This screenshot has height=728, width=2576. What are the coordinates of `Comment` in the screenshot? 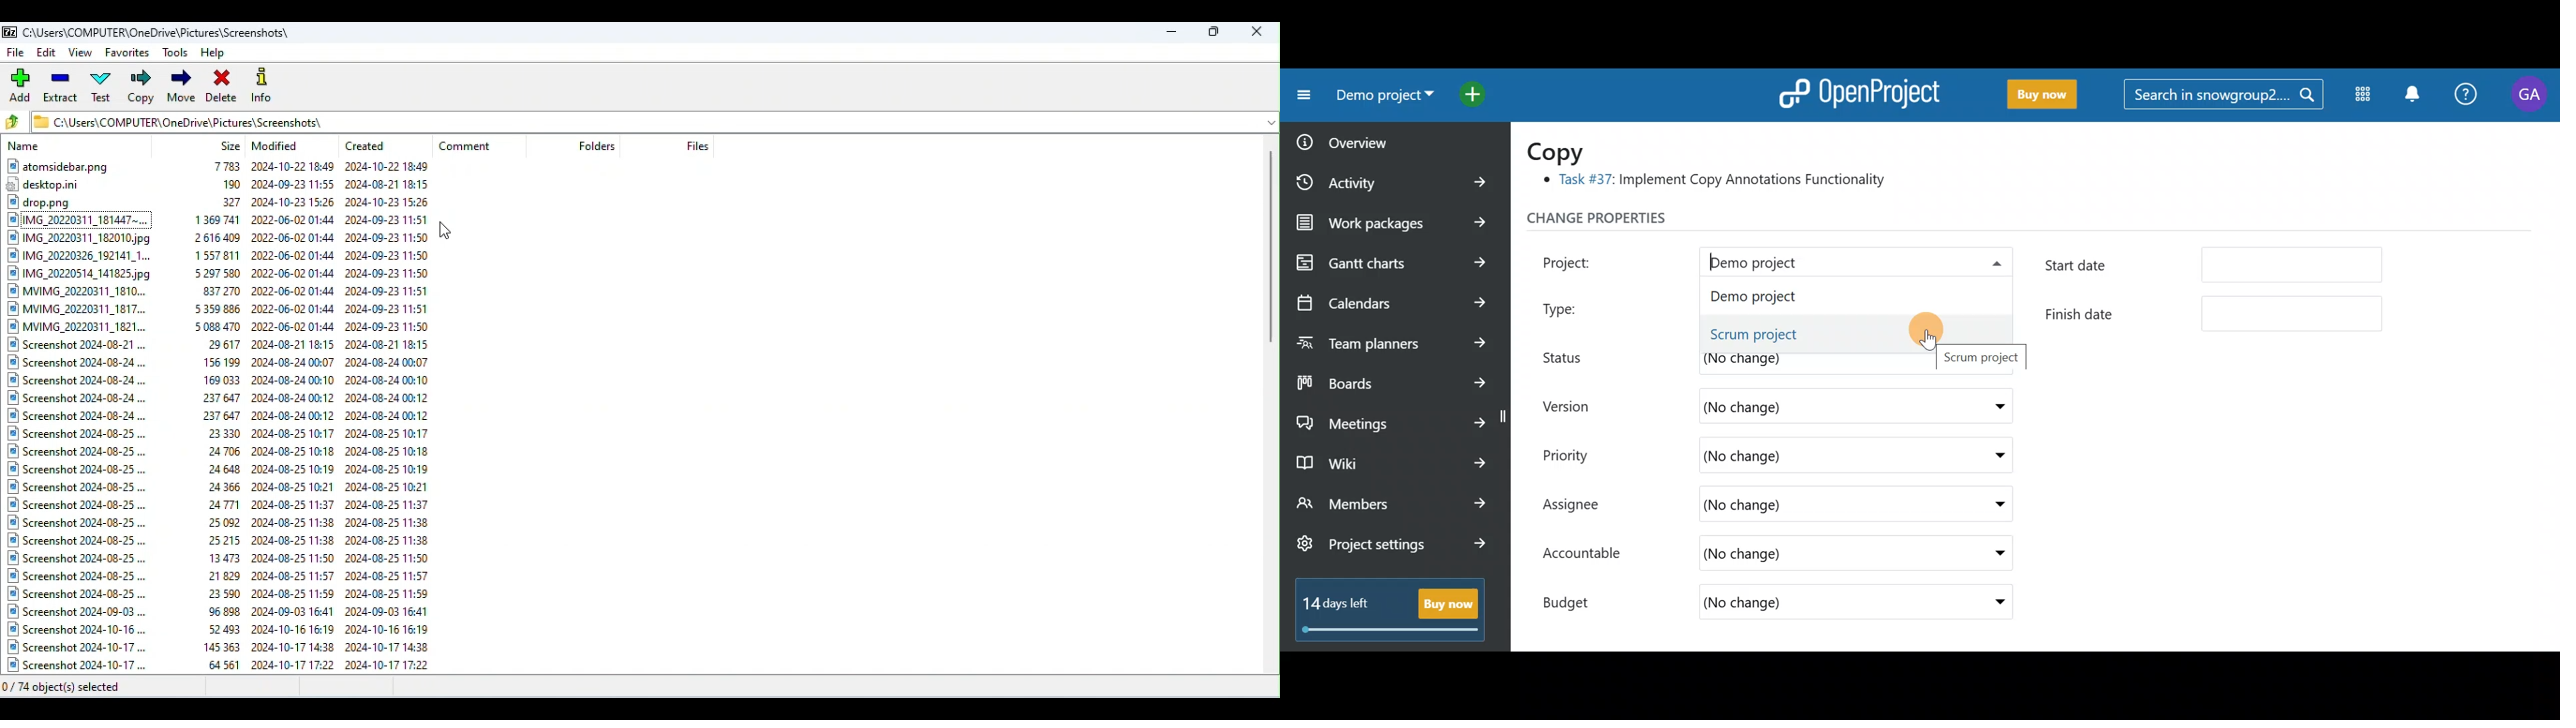 It's located at (474, 146).